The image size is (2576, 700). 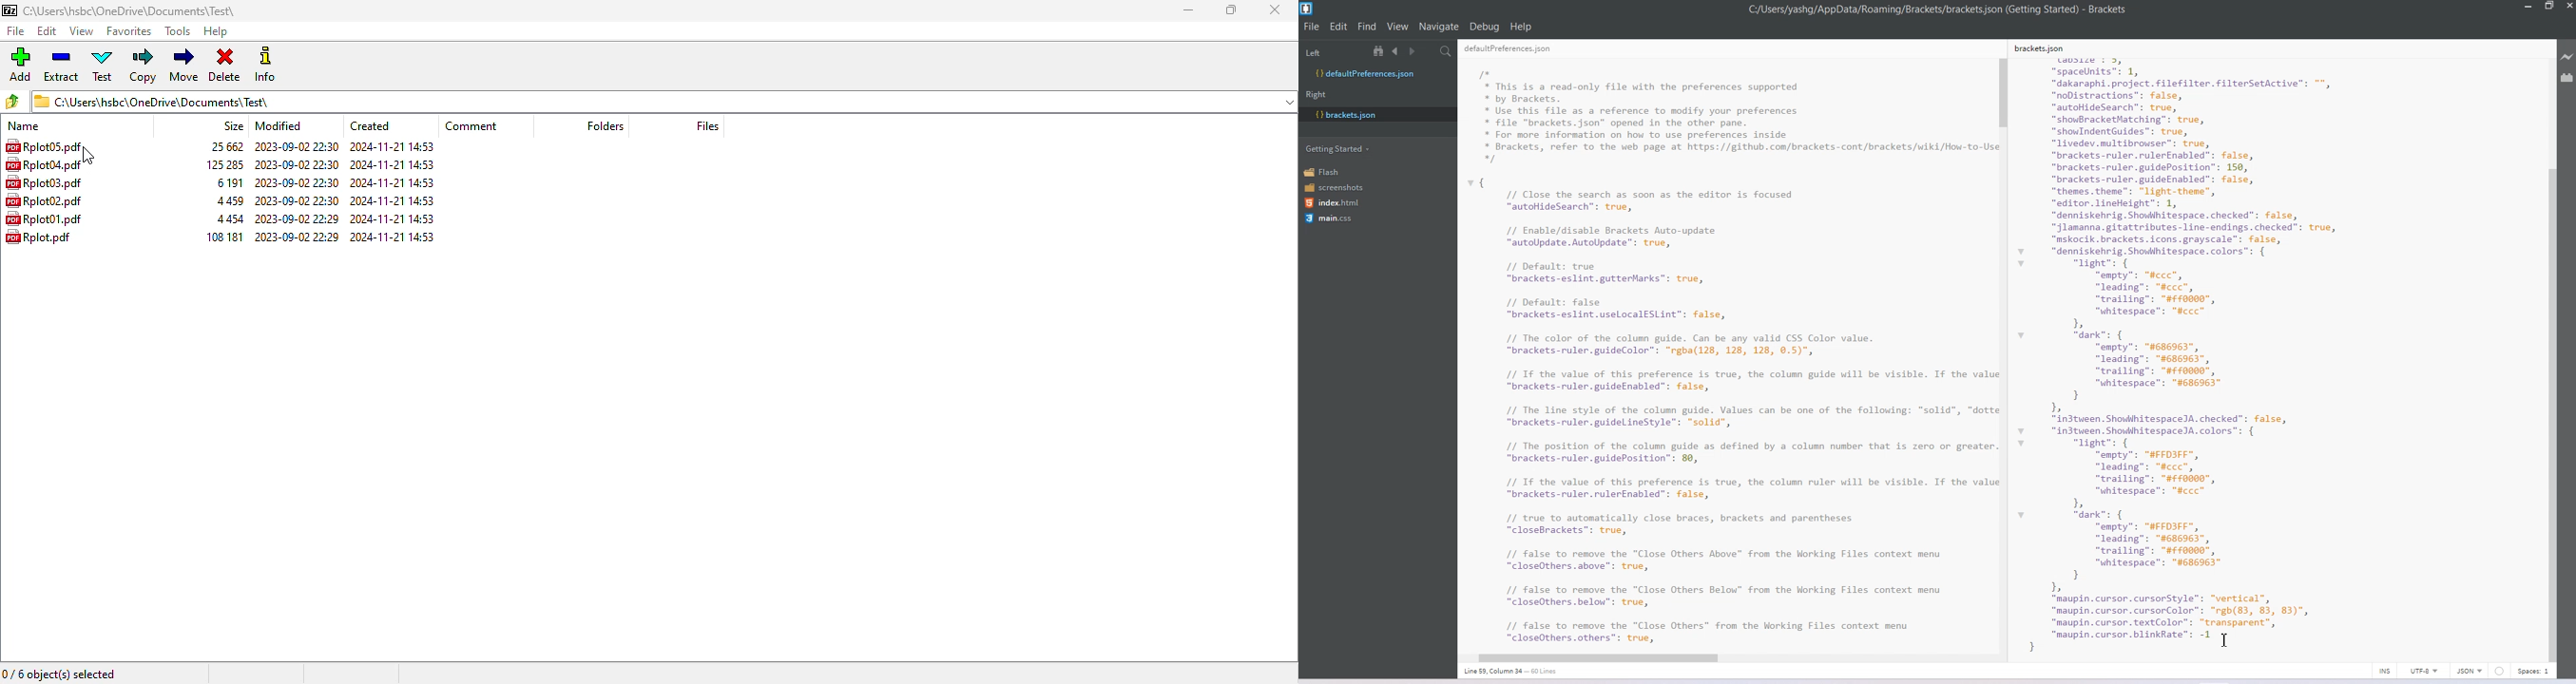 I want to click on kets. son
size : 3,
“spacelnits": 1,
“dakaraphi.project. filefilter. filterSetActive”: "*,
“noDistractions”: false,
“autohideSearch”: true,
“showBracketMatching”: true,
“showIndentGuides”: true,
“livedev.multibrowser”: true,
“brackets-ruler.rulerEnabled": false,
“brackets-ruler.guidePosition”: 150,
“brackets-ruler.guideEnabled": false,
“themes theme": "light-theme",
“editor. lineHeight": 1,
“denniskehrig. Showhhitespace. checked": false,
“jlamanna.gitattributes-line-endings. checked": true,
“mskocik.brackets.icons.grayscale": false,
“denniskehrig. Showhitespace. colors”: {
“light”: {
“empty”: "#ccc”,
“leading”: "#ccc”,
“trailing”: "#0000",
“whitespace”: "#ccc”
b
“dark”: {
“empty”: "#686963",
["leading”: "#686963",
“trailing”: "#0000",
“whitespace”: "#686963"
}
Ia
“in3tween. ShowhhitespaceJA. checked": false,
“in3tween. ShowhhitespaceJA. colors”: {
“light”: {
“empty”: "#FFDIFF",
“leading”: "#ccc”,
“trailing”: "#0000",
“whitespace”: "#ccc”
bh
“dark”: {
“empty”: "#FFDIFF",
“leading”: "#686963",
“trailing”: "#0000",
“whitespace”: "#686963"
}
b
“maupin. cursor. cursorStyle”: “vertical”,
“maupin. cursor. cursorColor™: "rgh(83, 83, 83)",
“maupin.cursor.textColor”: “transparent”,
“maupin. cursor. blinkRate": 1000 |
:, so click(x=2254, y=348).